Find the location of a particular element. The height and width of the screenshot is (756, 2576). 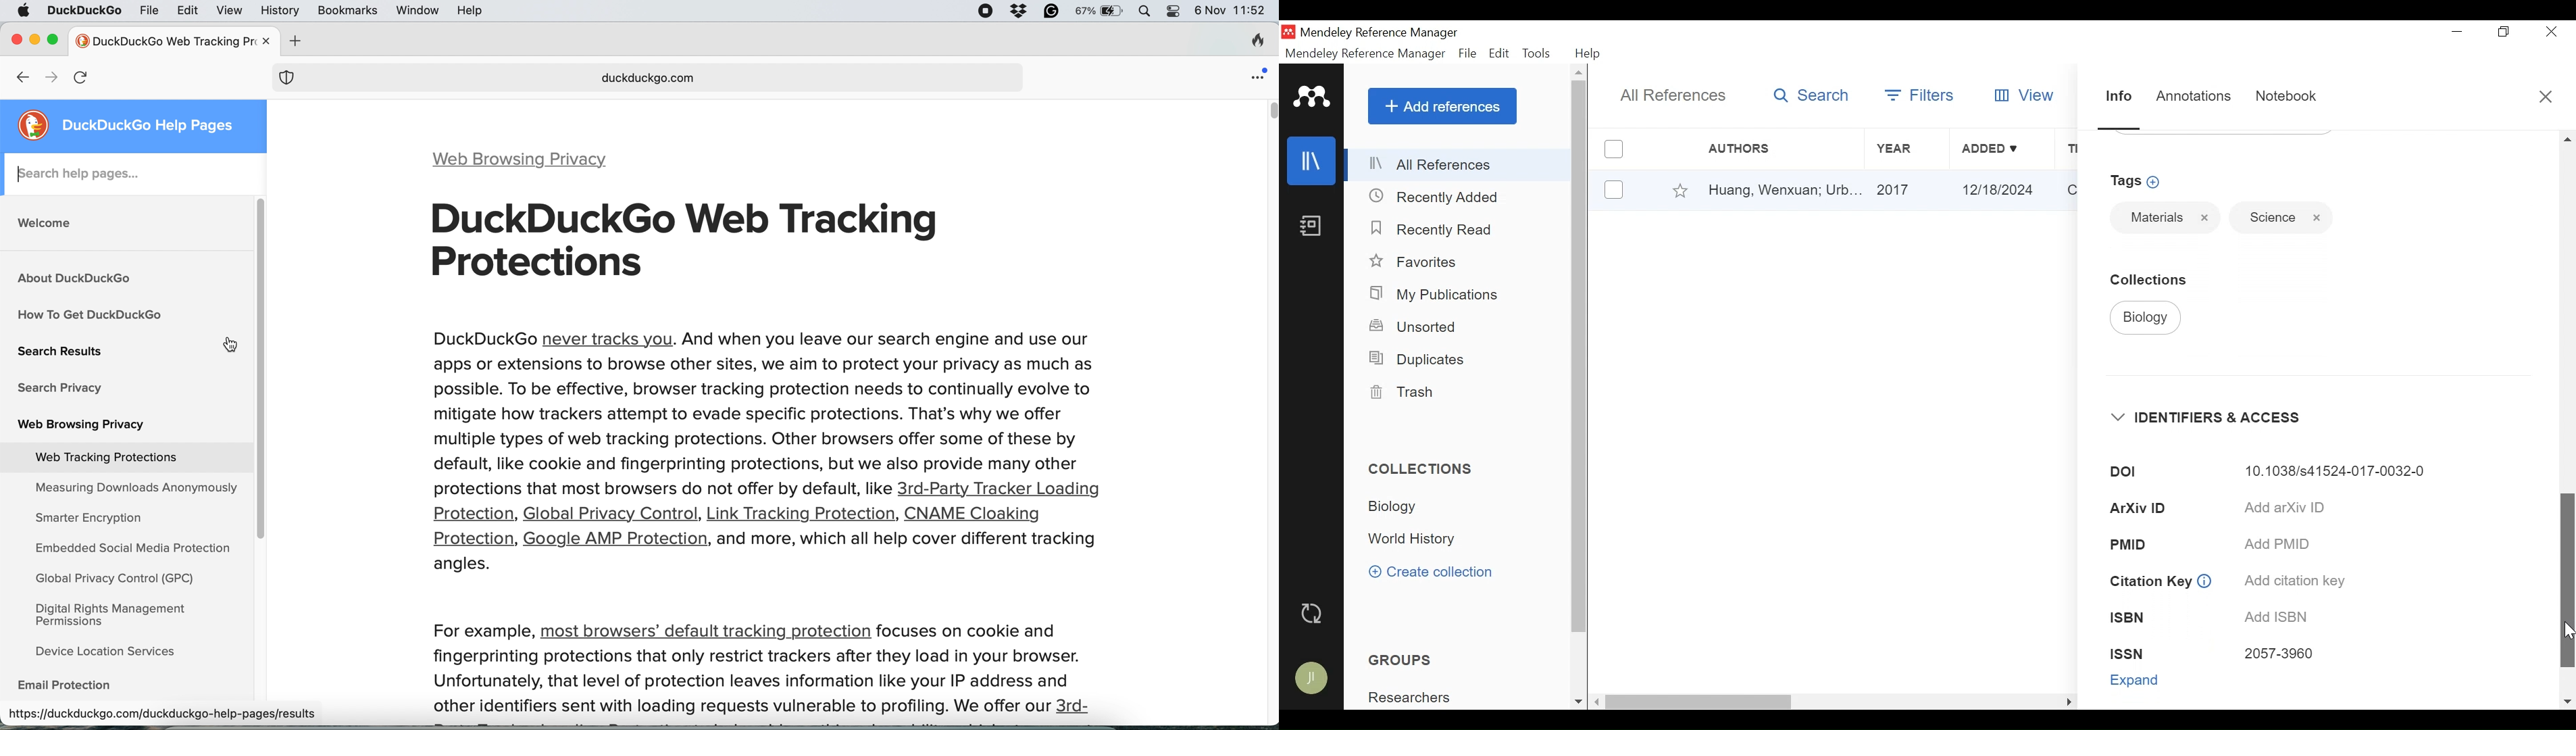

Expand is located at coordinates (2136, 680).